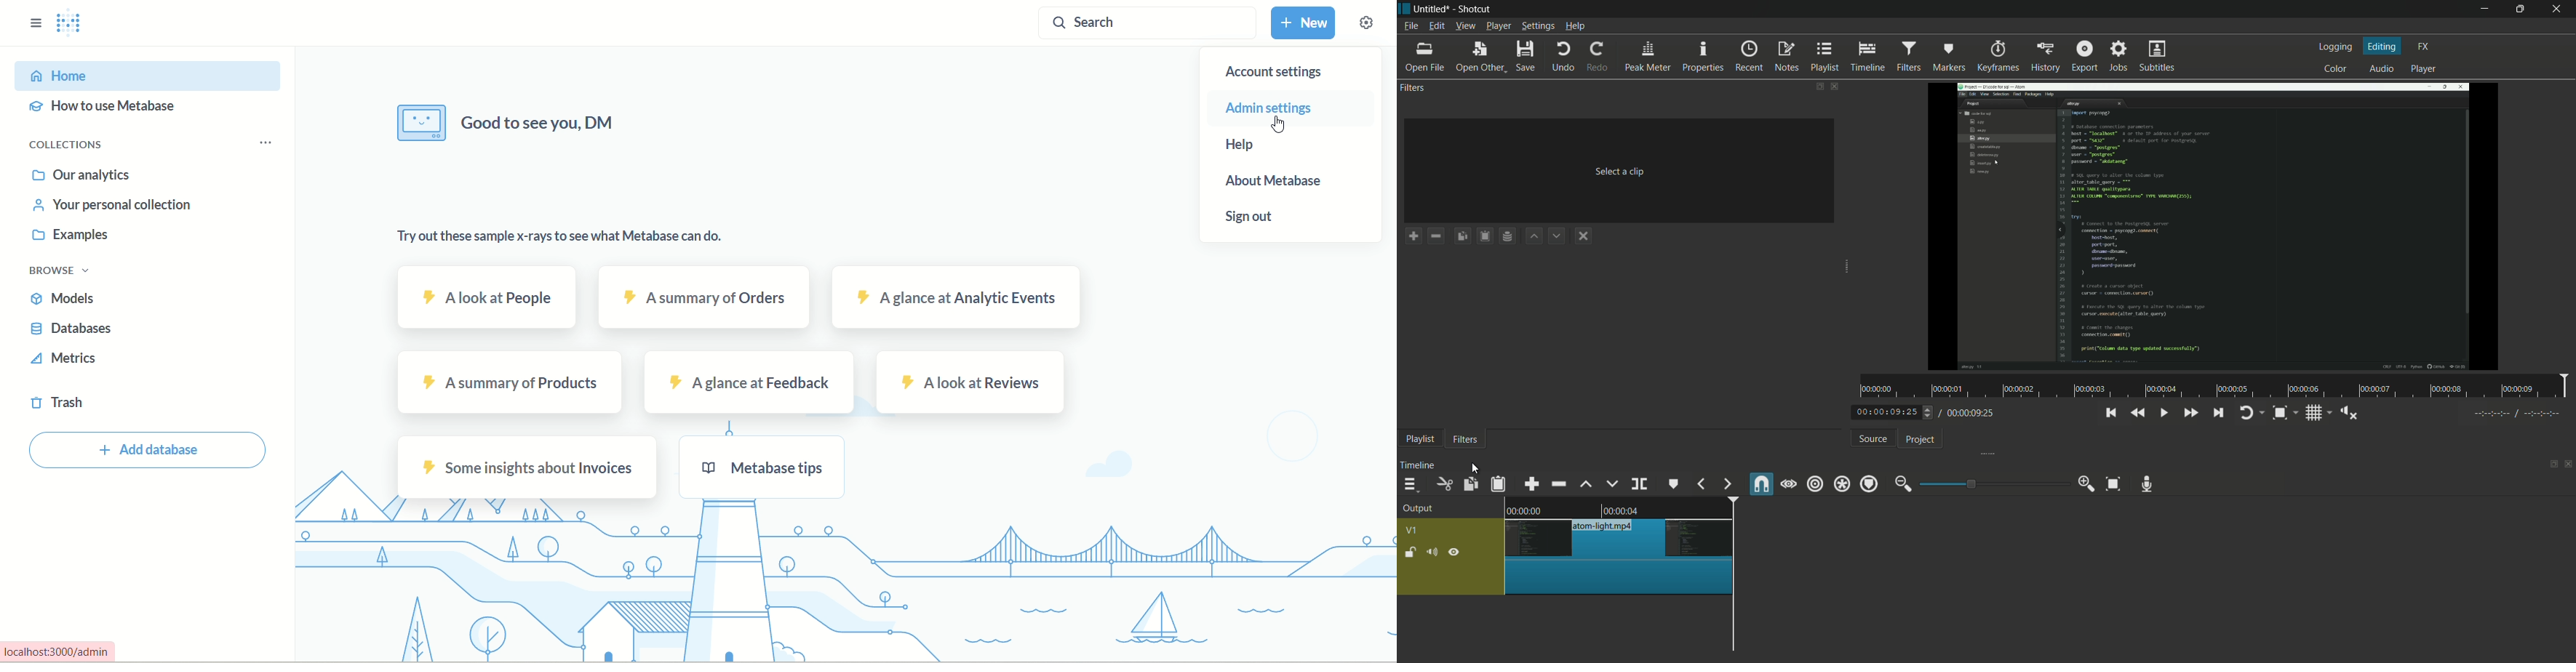 The image size is (2576, 672). Describe the element at coordinates (1404, 9) in the screenshot. I see `app icon` at that location.